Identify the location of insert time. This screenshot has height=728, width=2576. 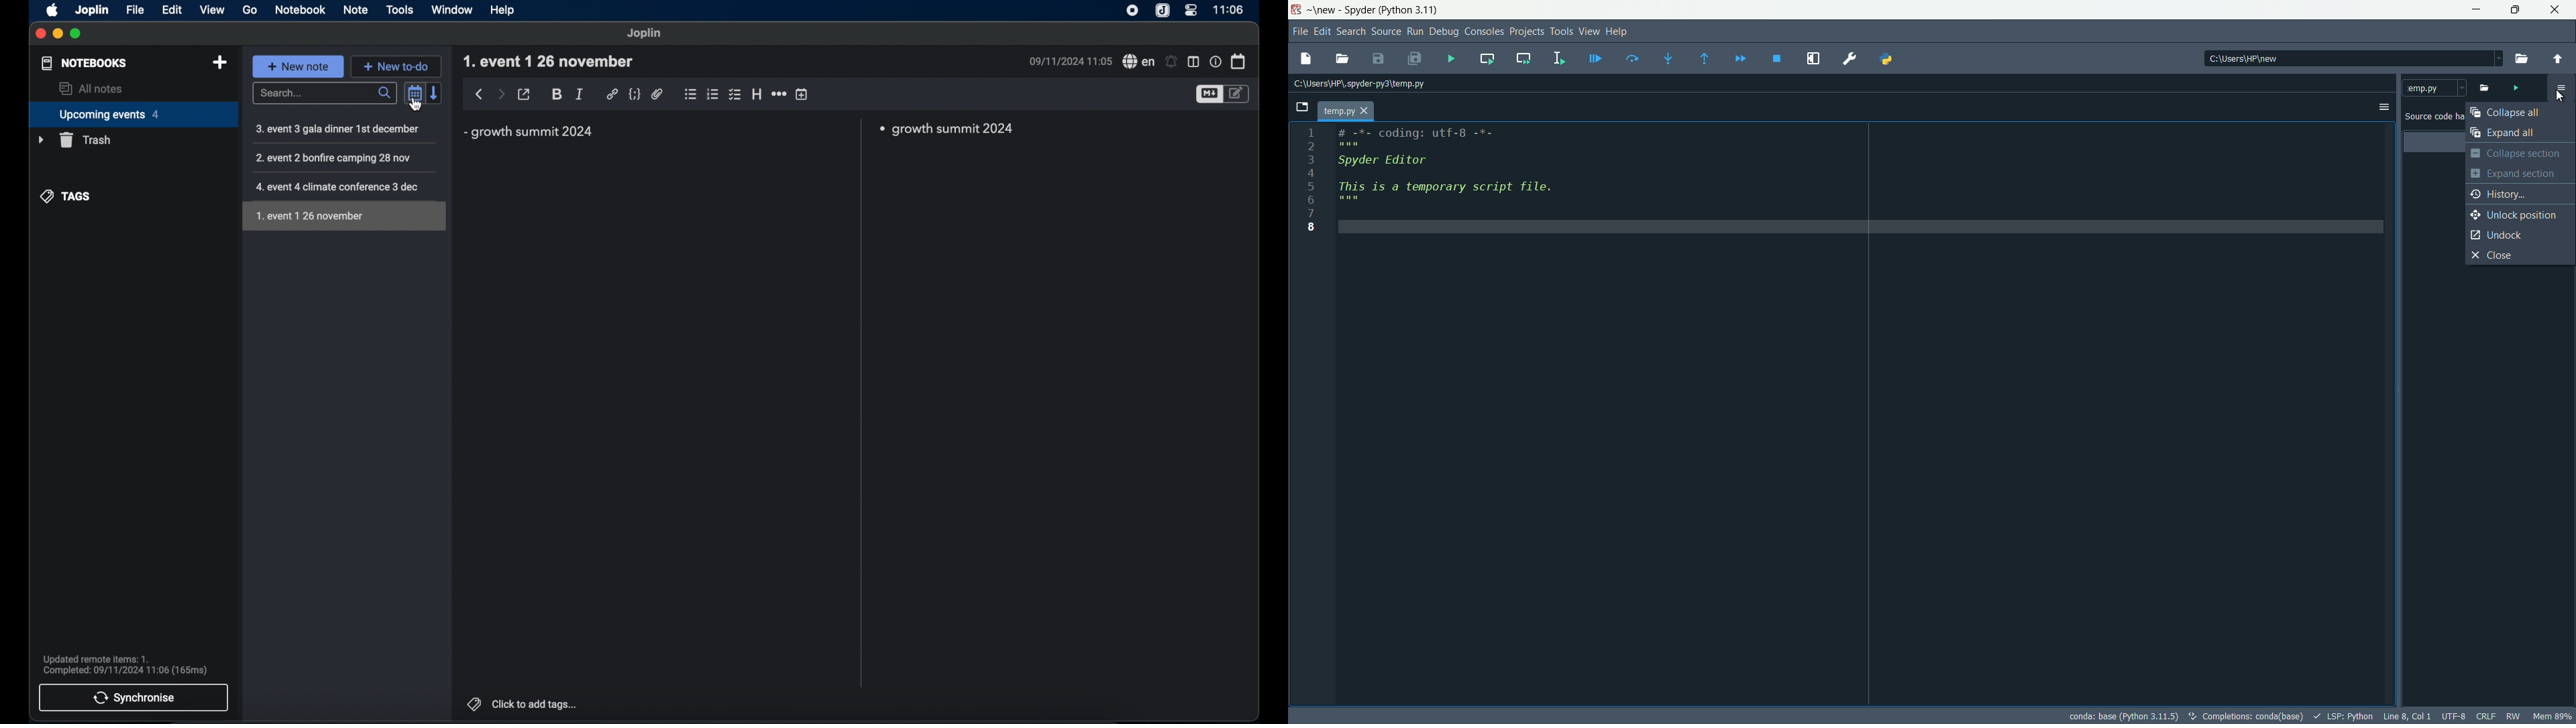
(802, 94).